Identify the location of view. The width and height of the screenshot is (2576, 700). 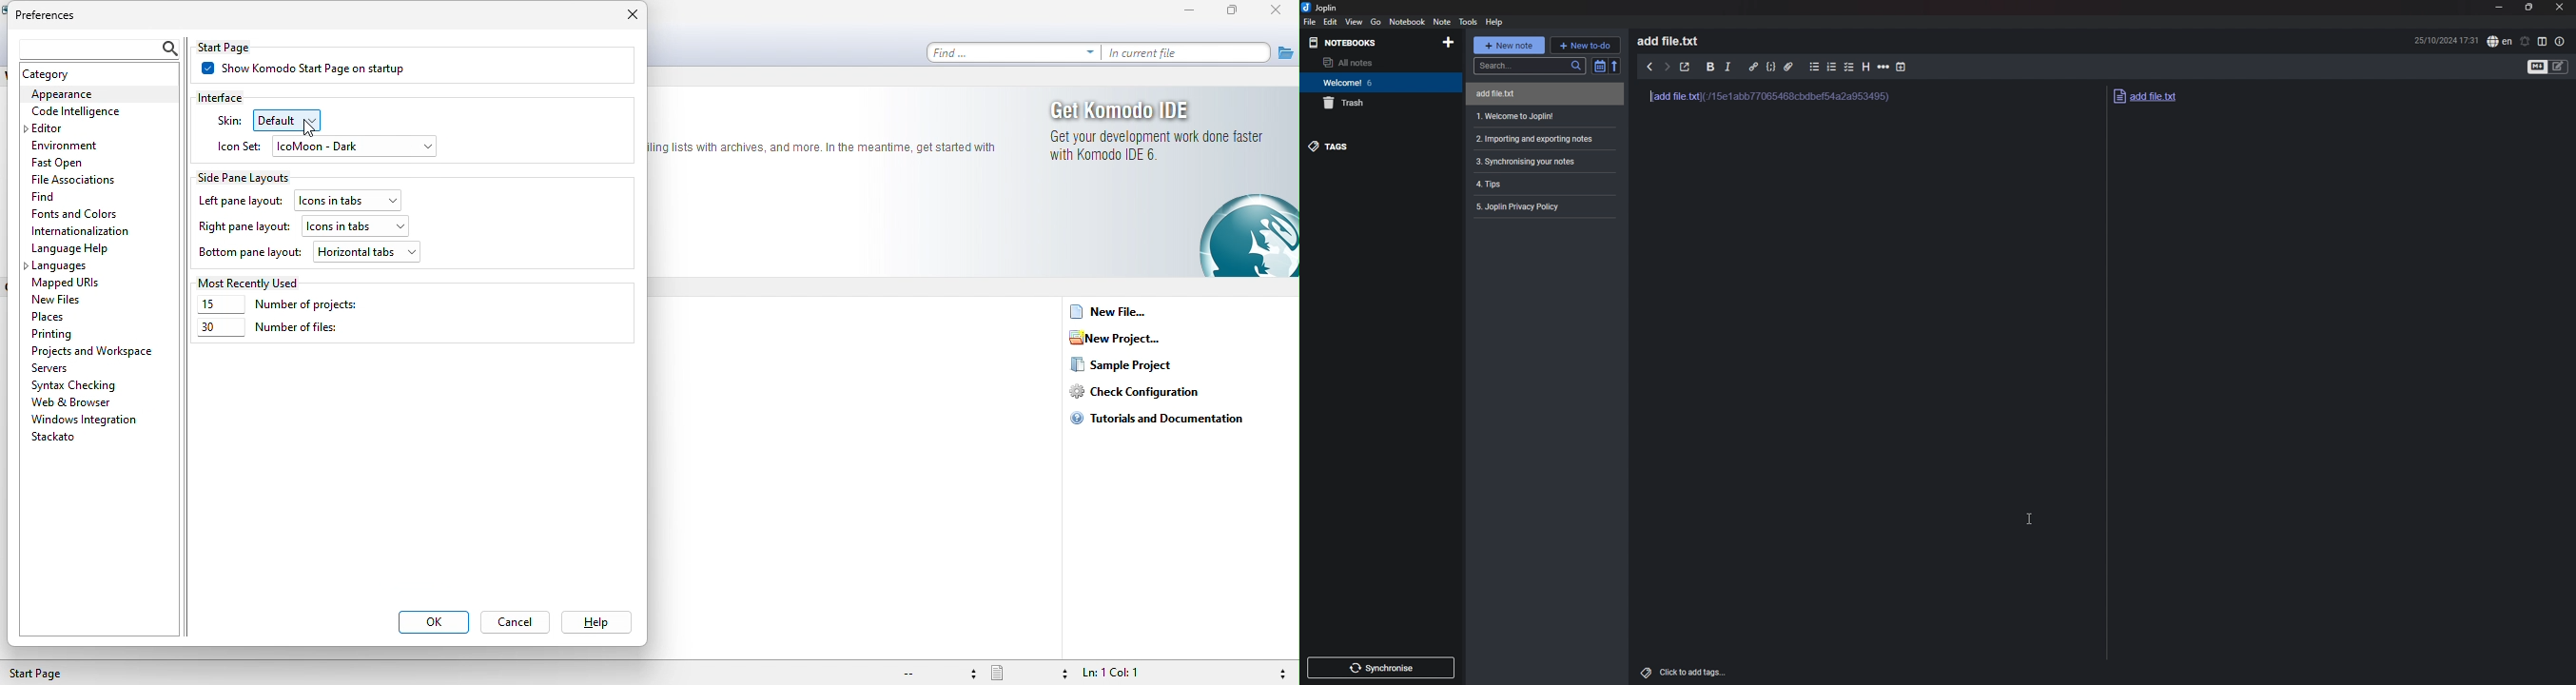
(1355, 21).